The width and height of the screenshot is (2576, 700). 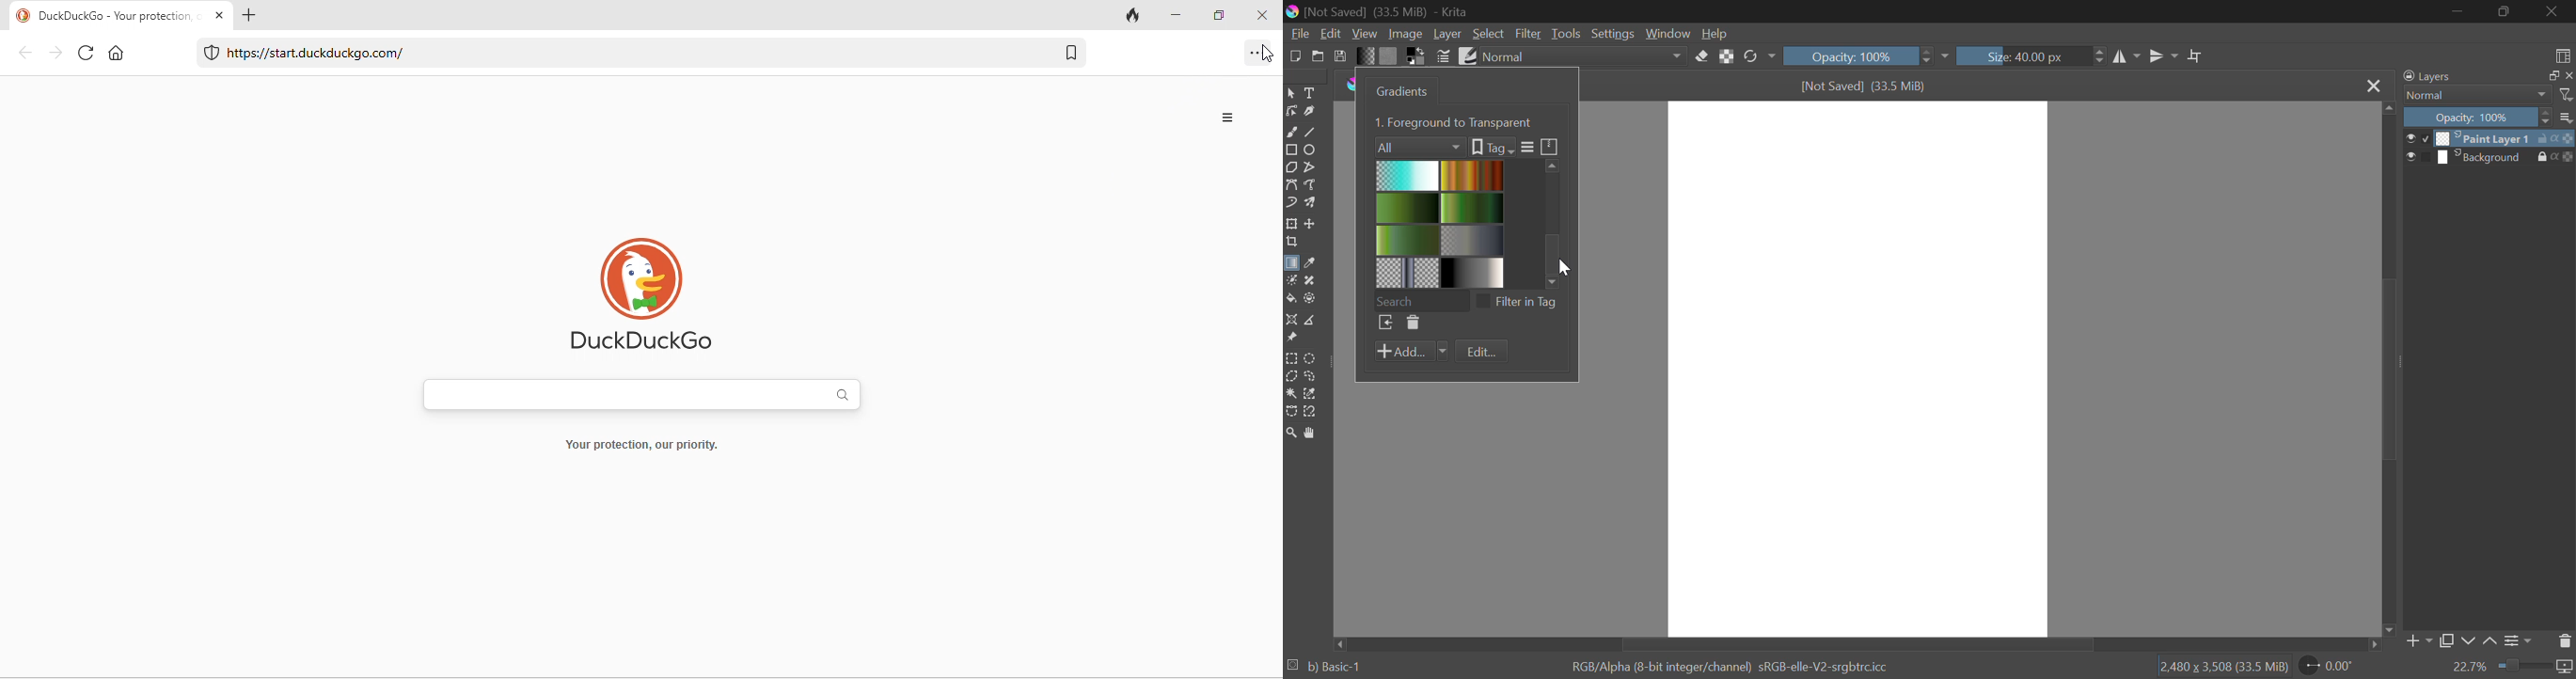 I want to click on Move Layer Down, so click(x=2468, y=642).